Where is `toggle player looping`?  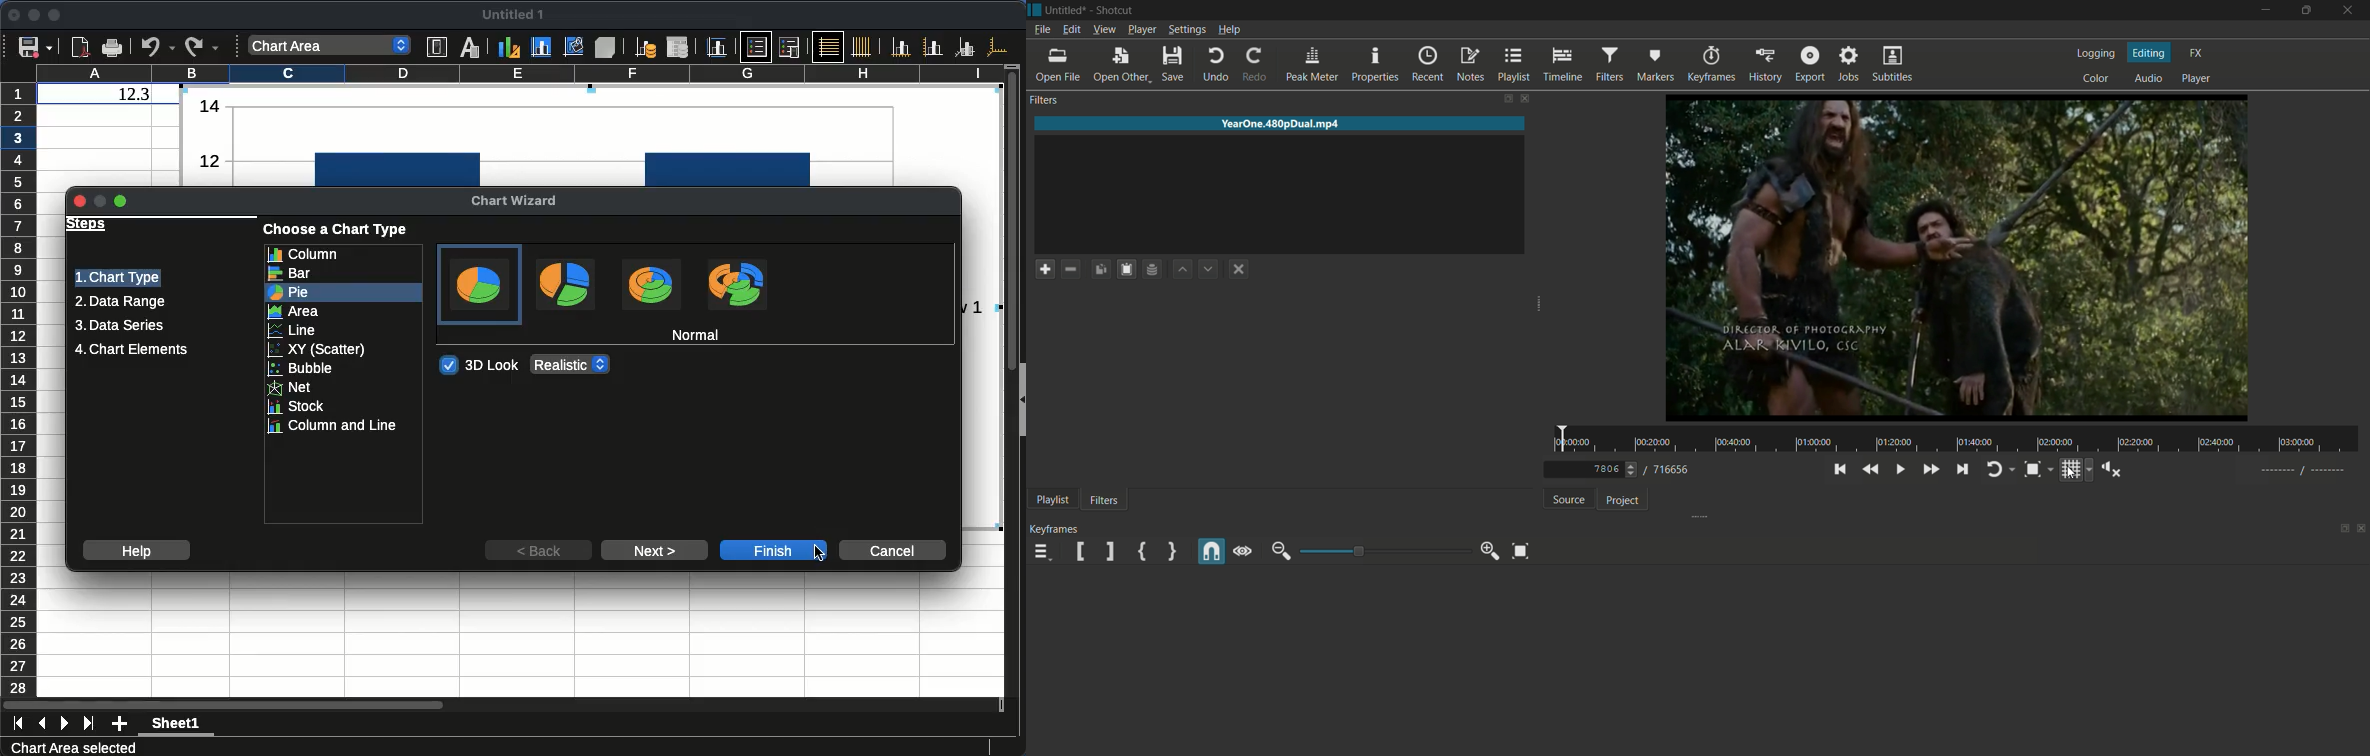 toggle player looping is located at coordinates (1995, 469).